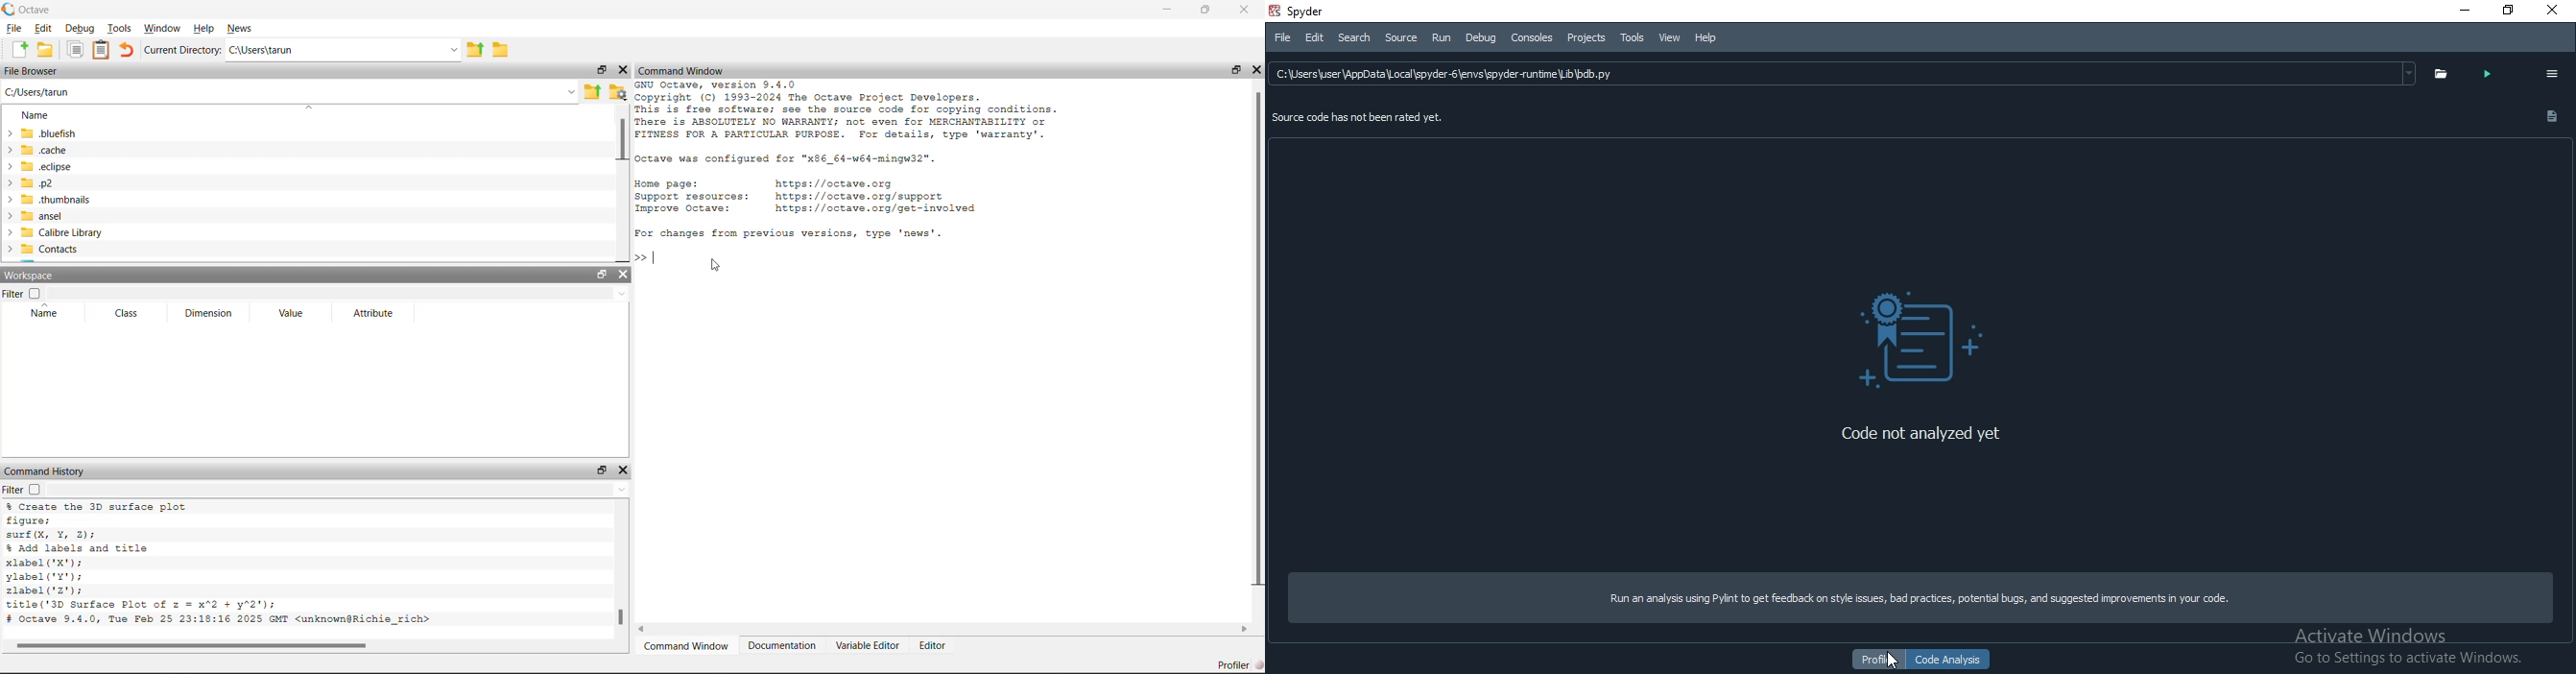 The width and height of the screenshot is (2576, 700). What do you see at coordinates (2560, 13) in the screenshot?
I see `close` at bounding box center [2560, 13].